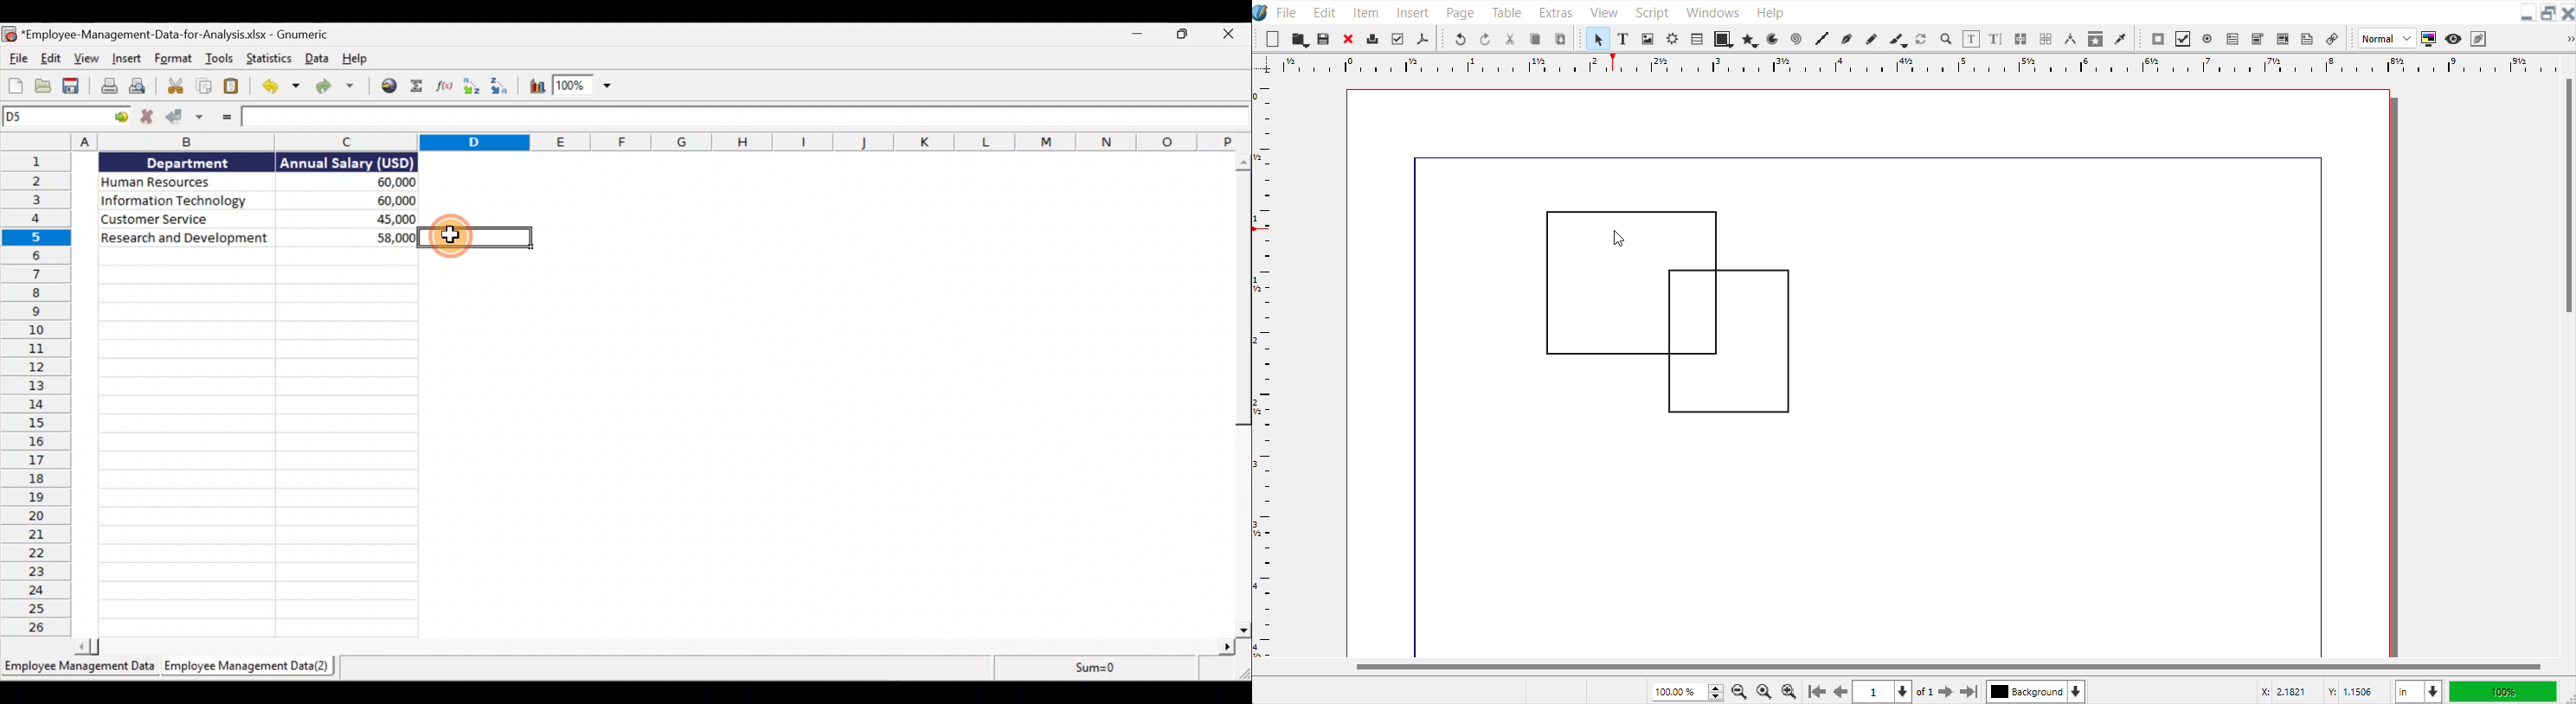 This screenshot has width=2576, height=728. I want to click on File, so click(1288, 11).